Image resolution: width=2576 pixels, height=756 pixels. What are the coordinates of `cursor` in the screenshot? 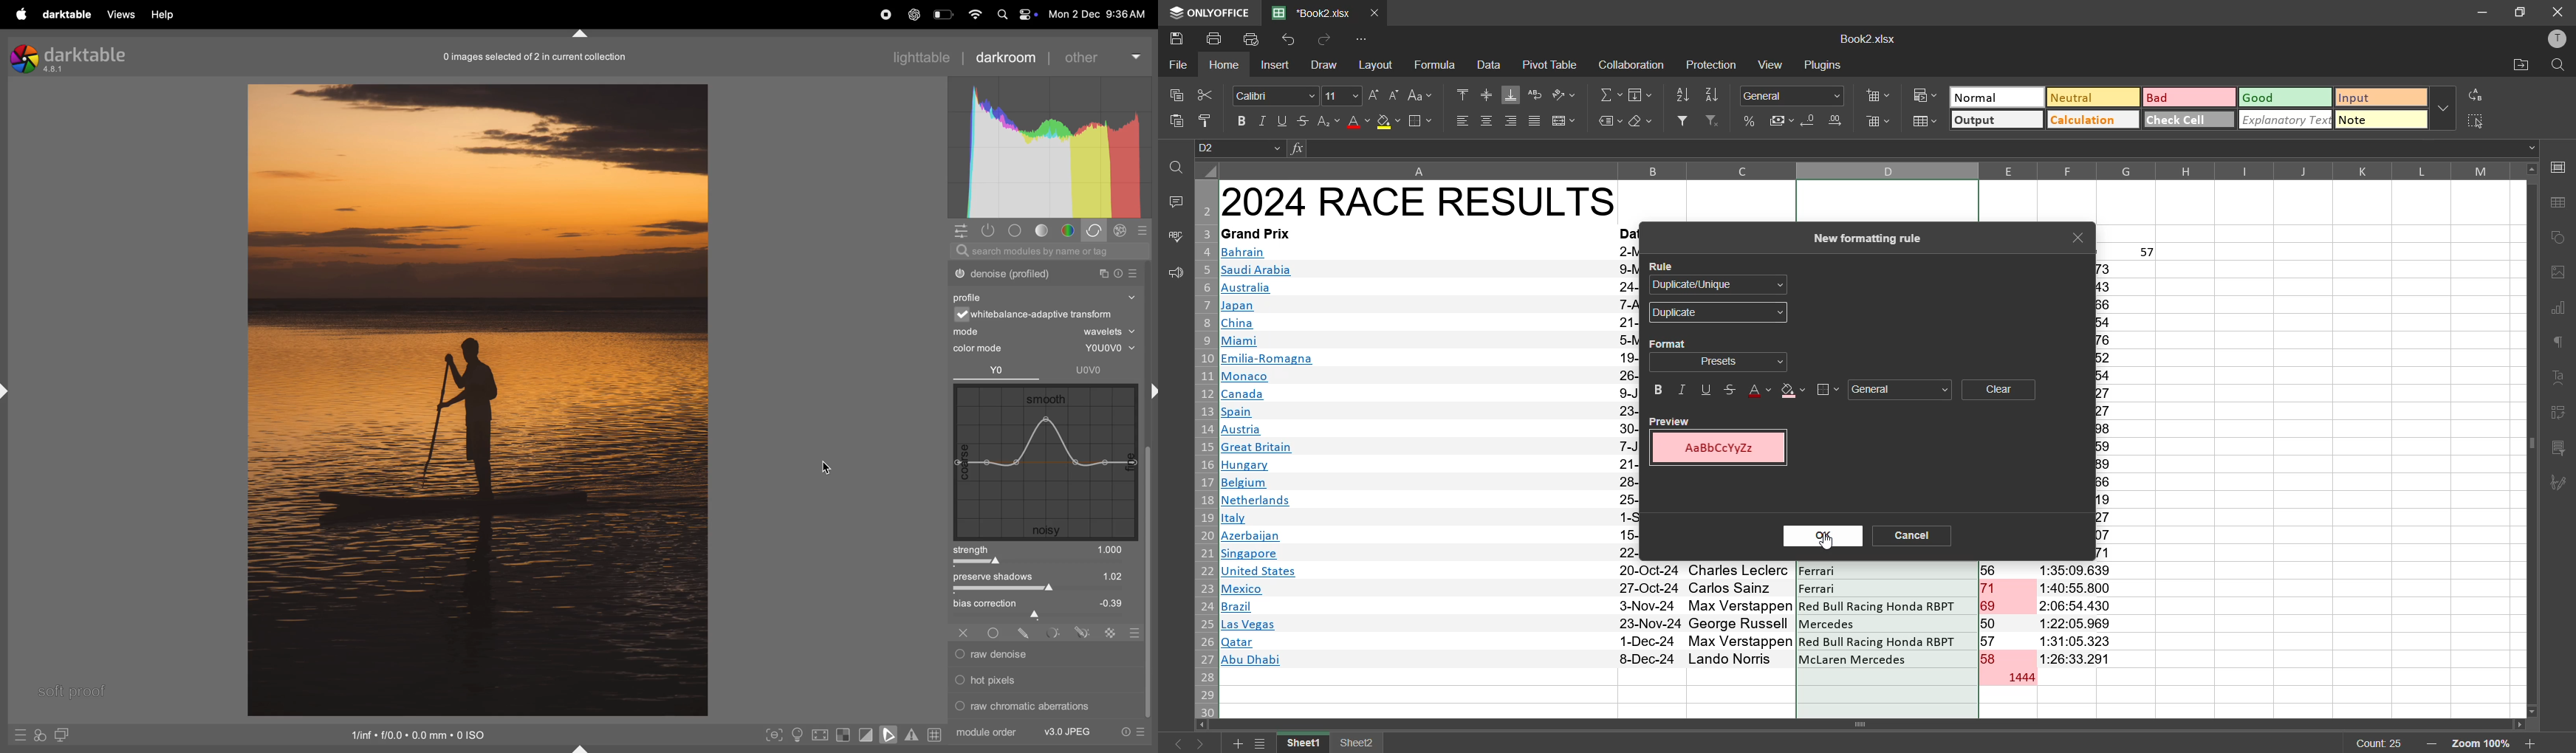 It's located at (827, 466).